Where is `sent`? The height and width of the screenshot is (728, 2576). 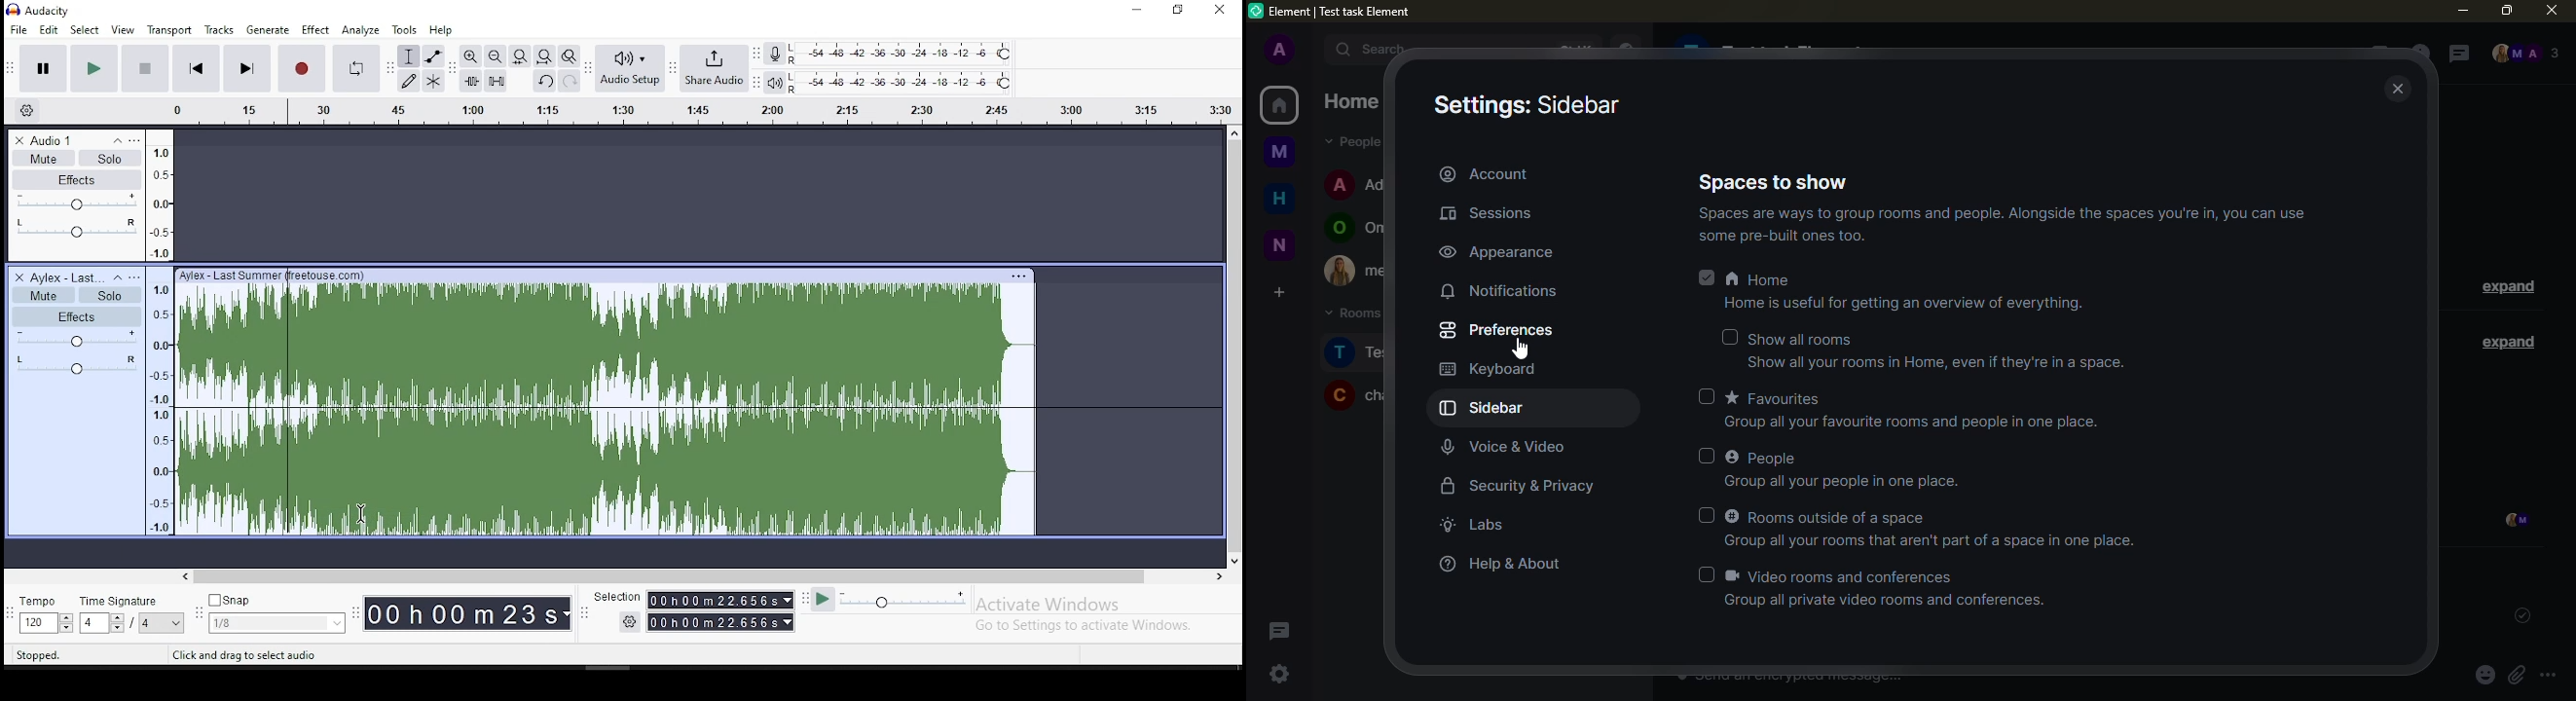 sent is located at coordinates (2518, 615).